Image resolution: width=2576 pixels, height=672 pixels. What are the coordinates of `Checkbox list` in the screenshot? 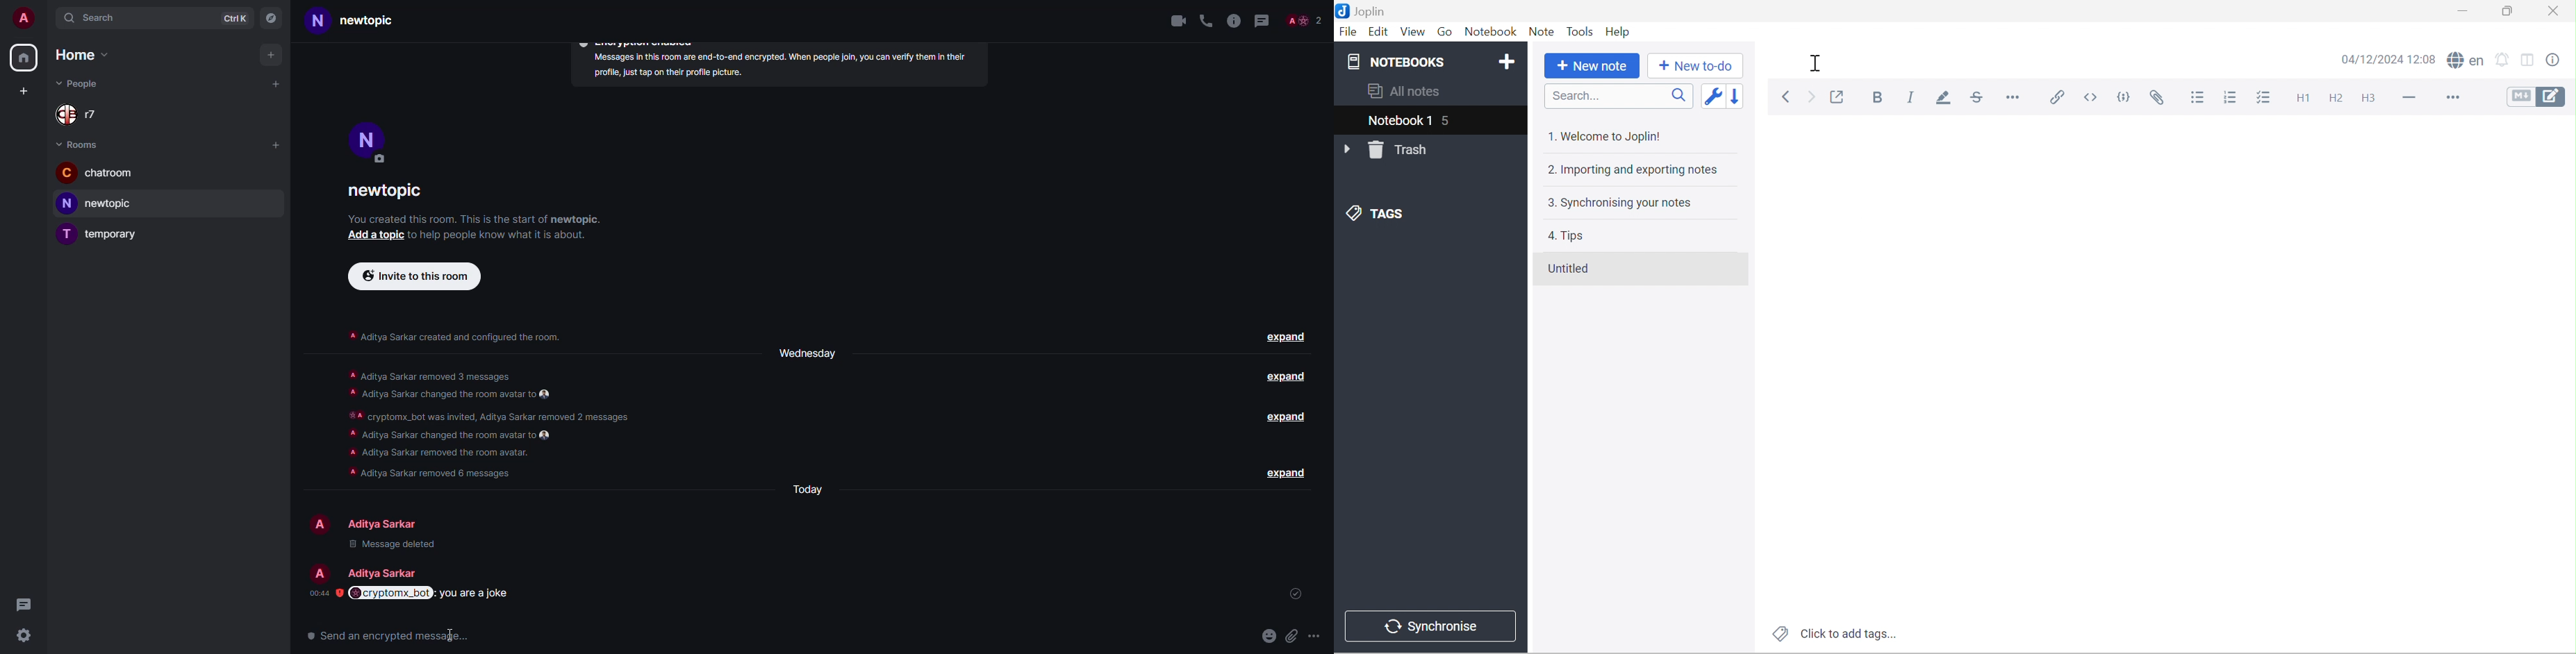 It's located at (2262, 97).